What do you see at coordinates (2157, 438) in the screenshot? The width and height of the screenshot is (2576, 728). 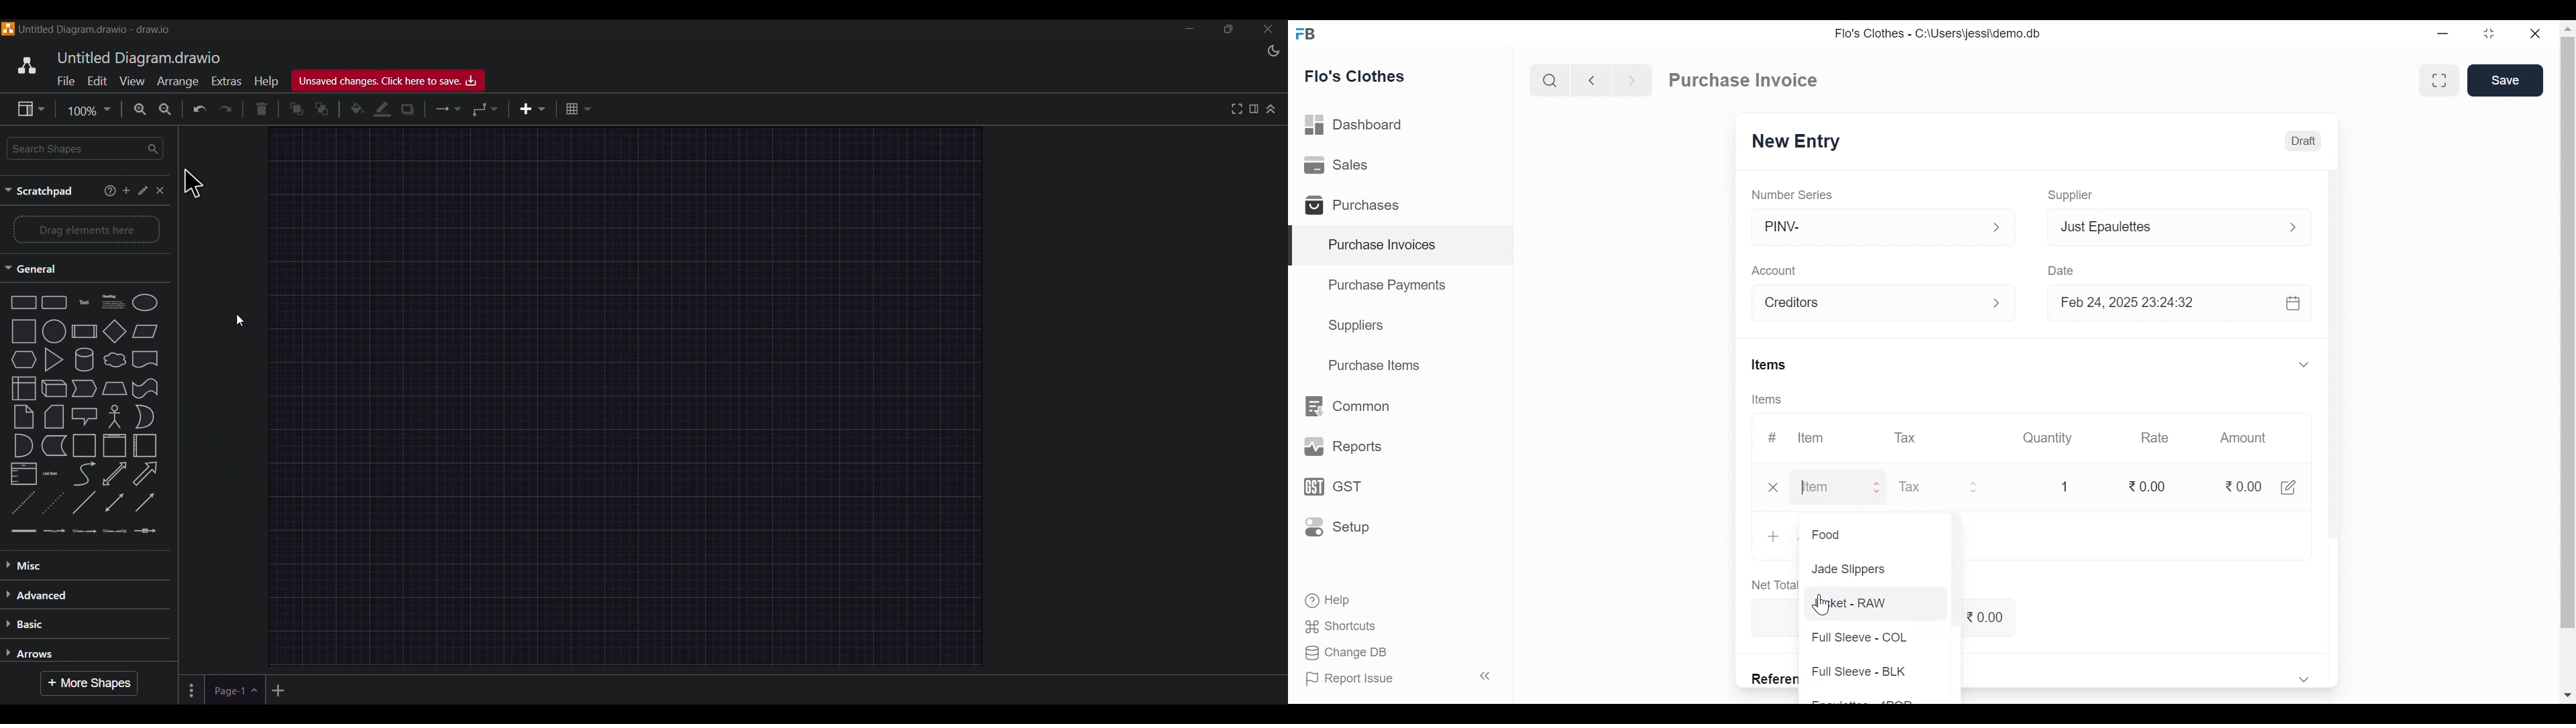 I see `Rate` at bounding box center [2157, 438].